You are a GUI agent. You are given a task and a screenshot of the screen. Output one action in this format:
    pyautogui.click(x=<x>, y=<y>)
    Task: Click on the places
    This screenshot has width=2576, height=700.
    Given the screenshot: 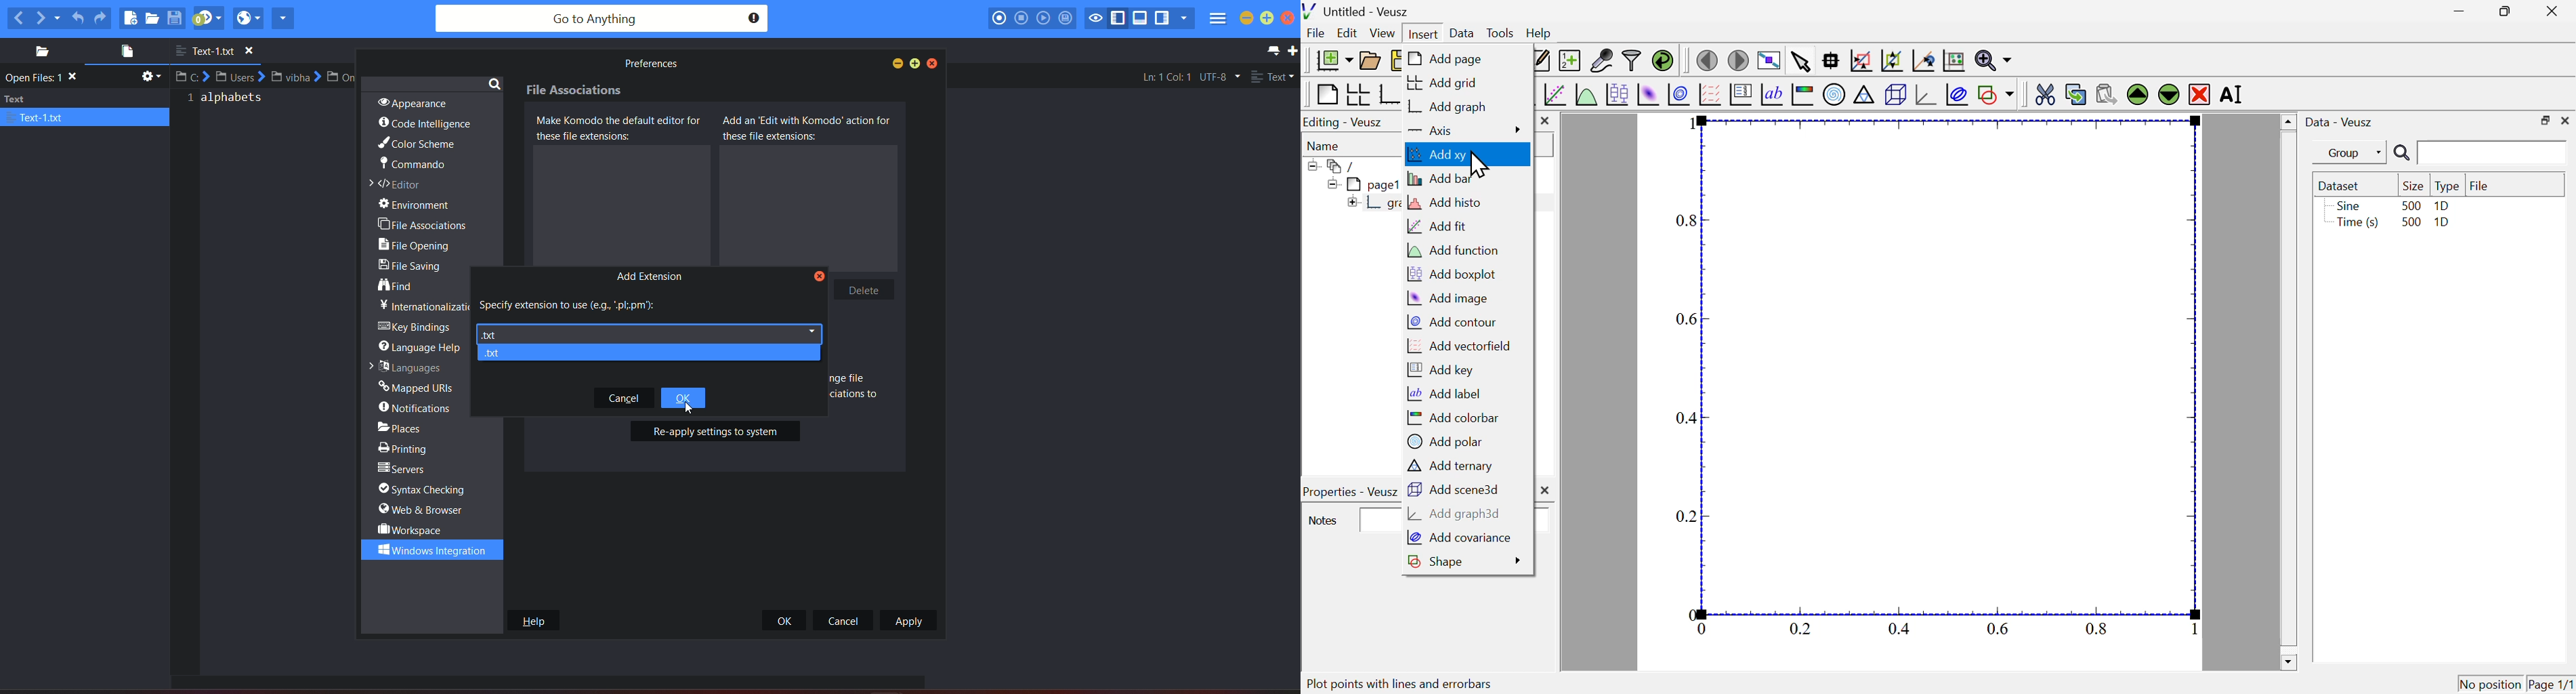 What is the action you would take?
    pyautogui.click(x=37, y=52)
    